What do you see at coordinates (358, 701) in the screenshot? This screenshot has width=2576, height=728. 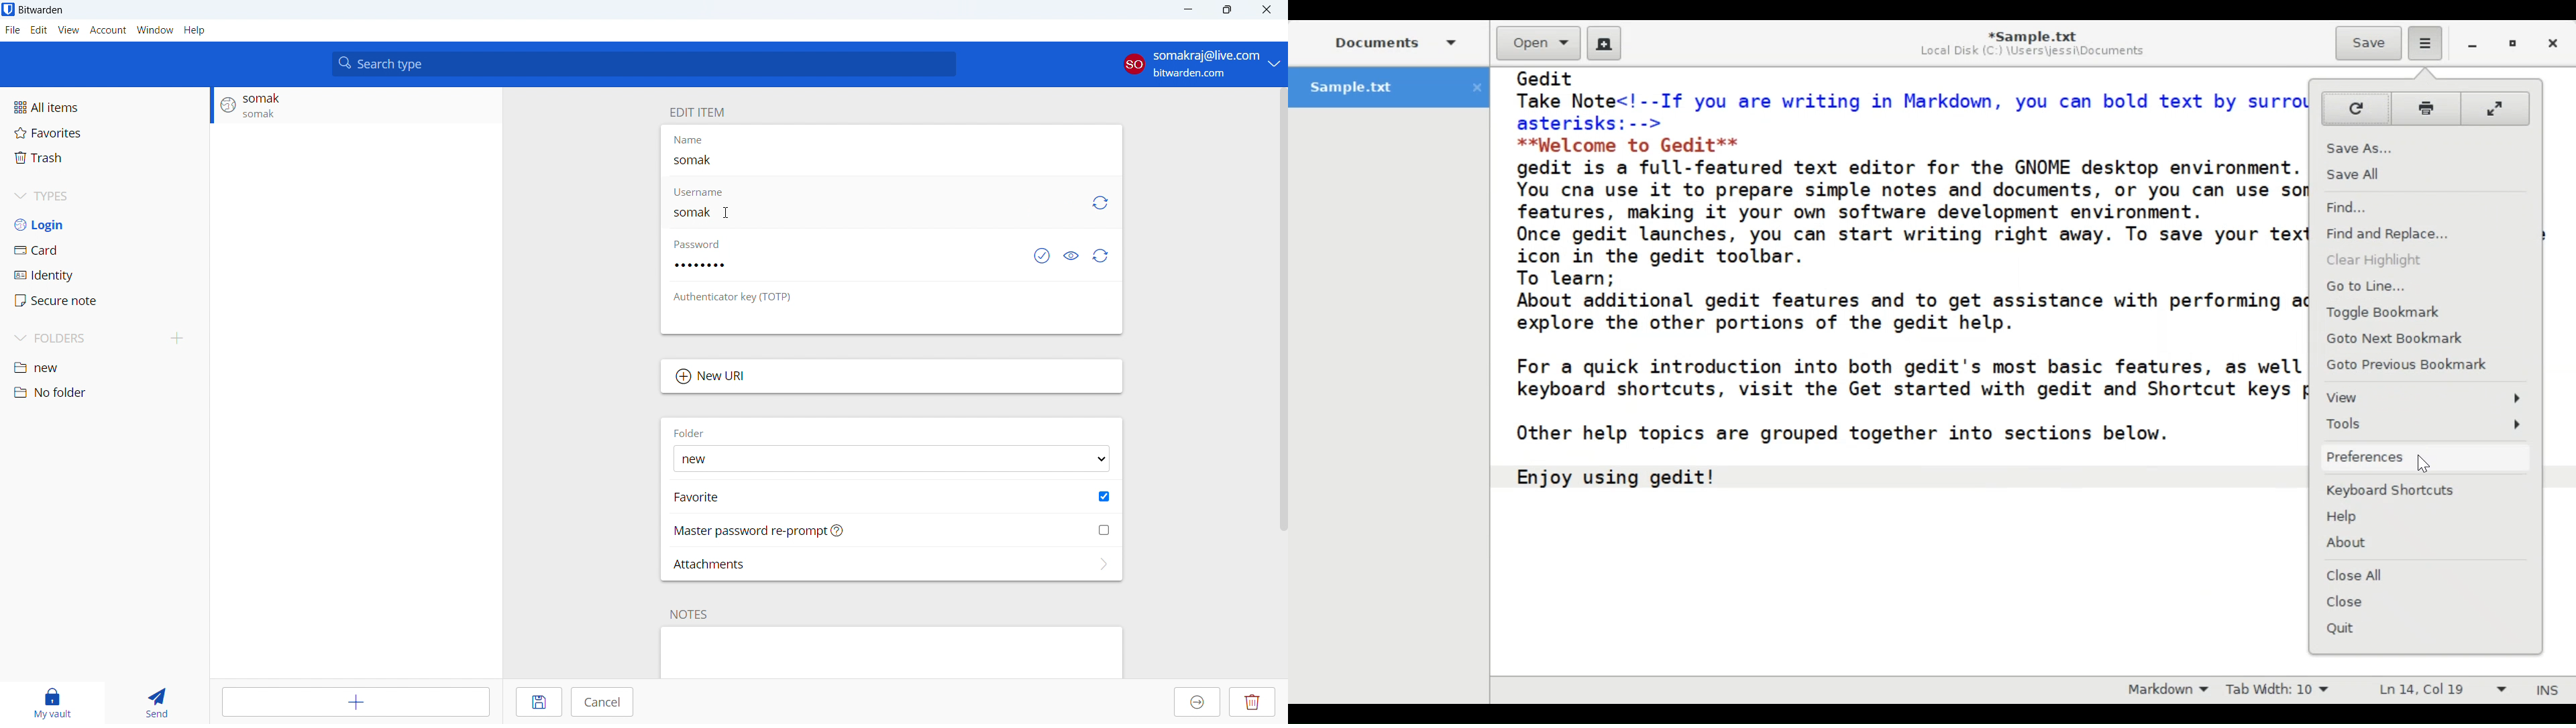 I see `add item` at bounding box center [358, 701].